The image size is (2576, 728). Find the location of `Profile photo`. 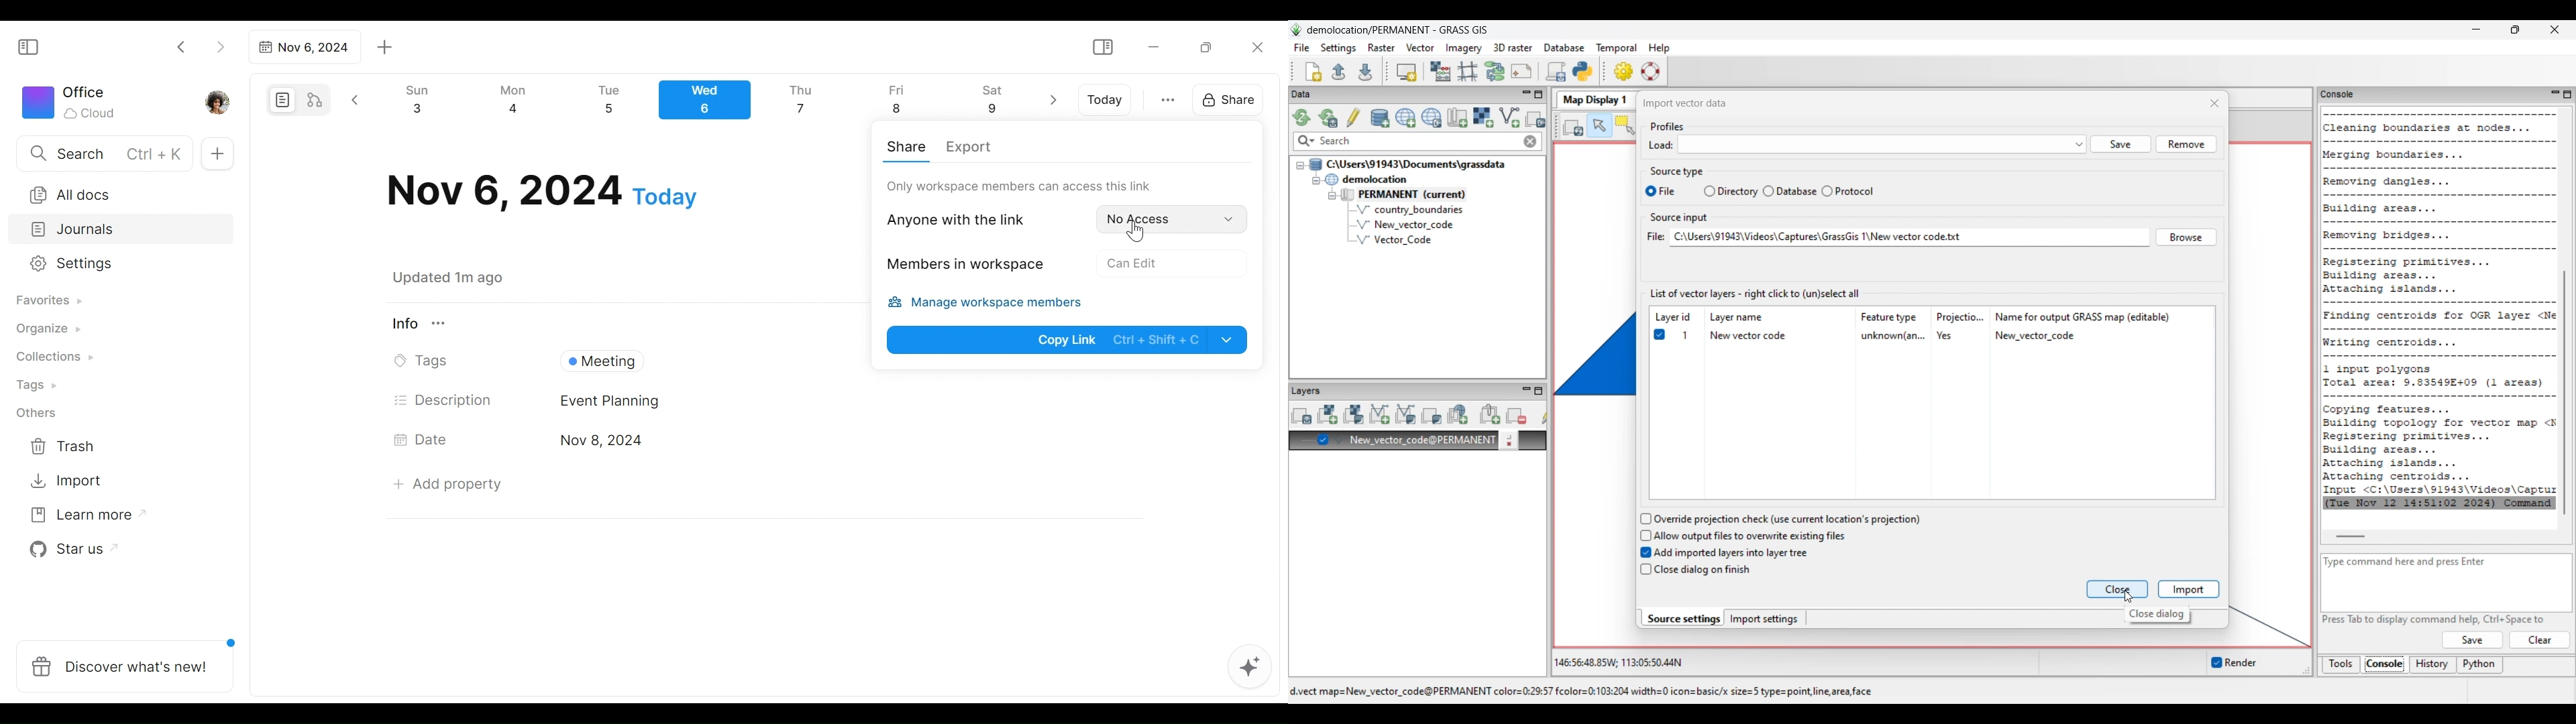

Profile photo is located at coordinates (219, 99).